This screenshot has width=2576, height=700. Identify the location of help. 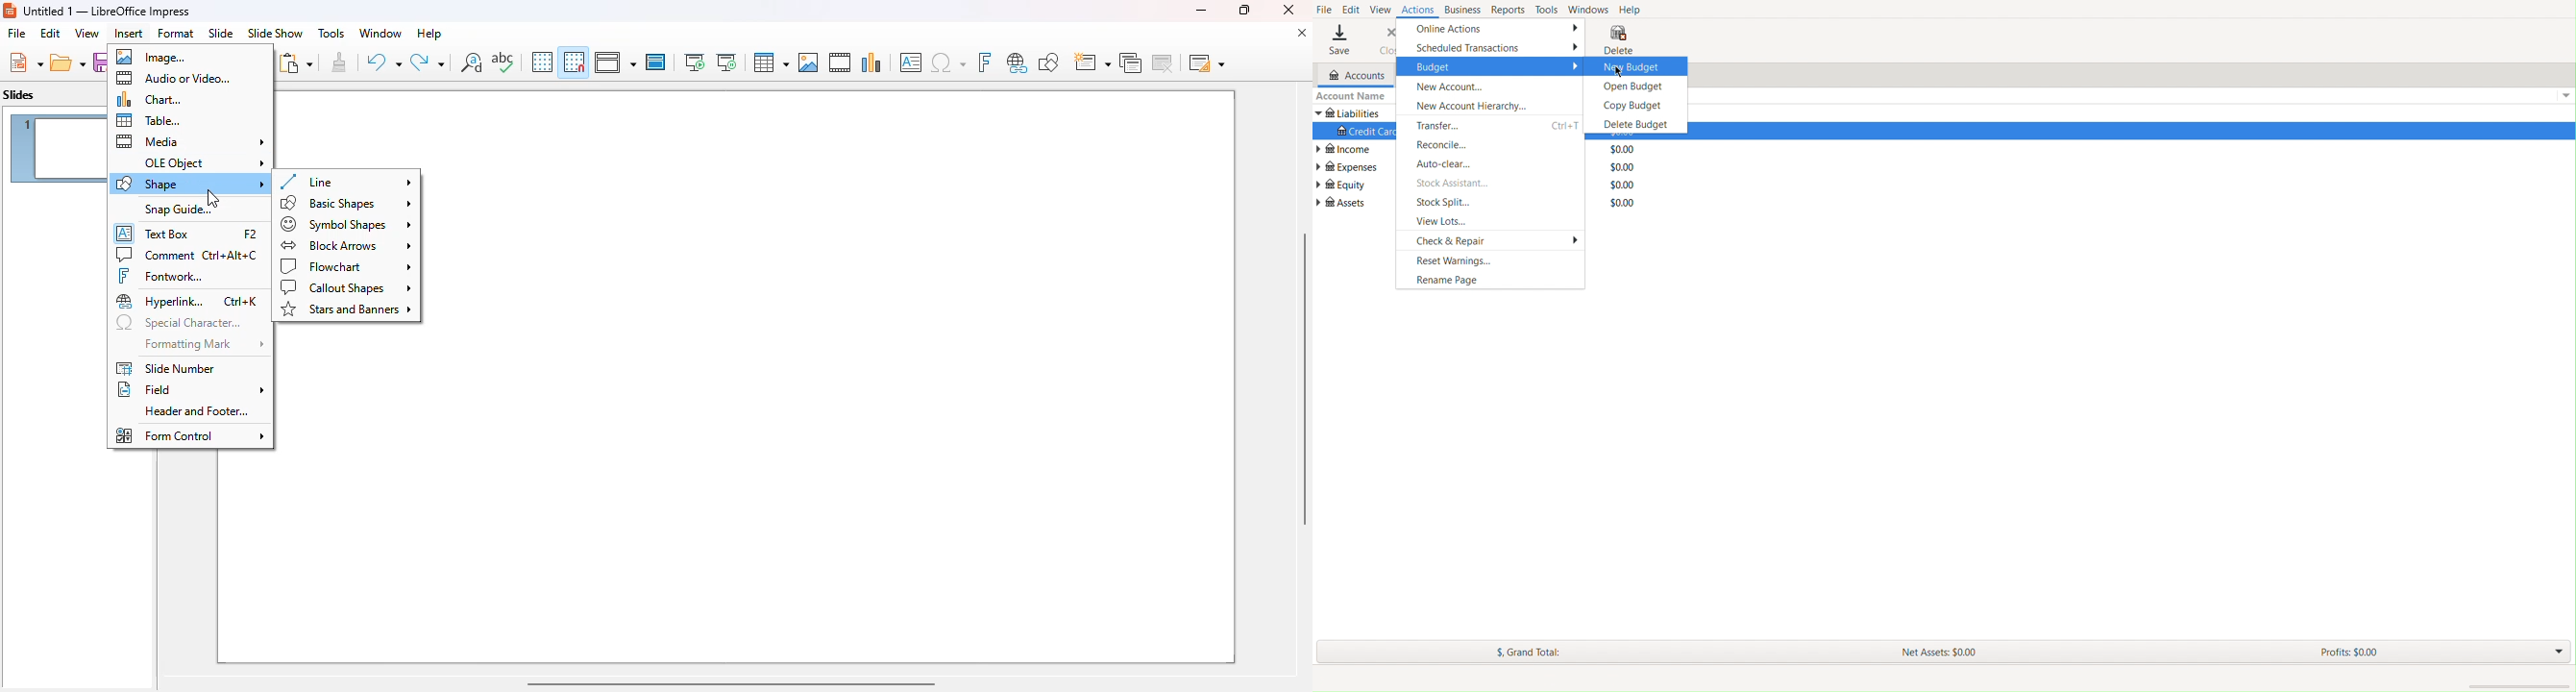
(429, 33).